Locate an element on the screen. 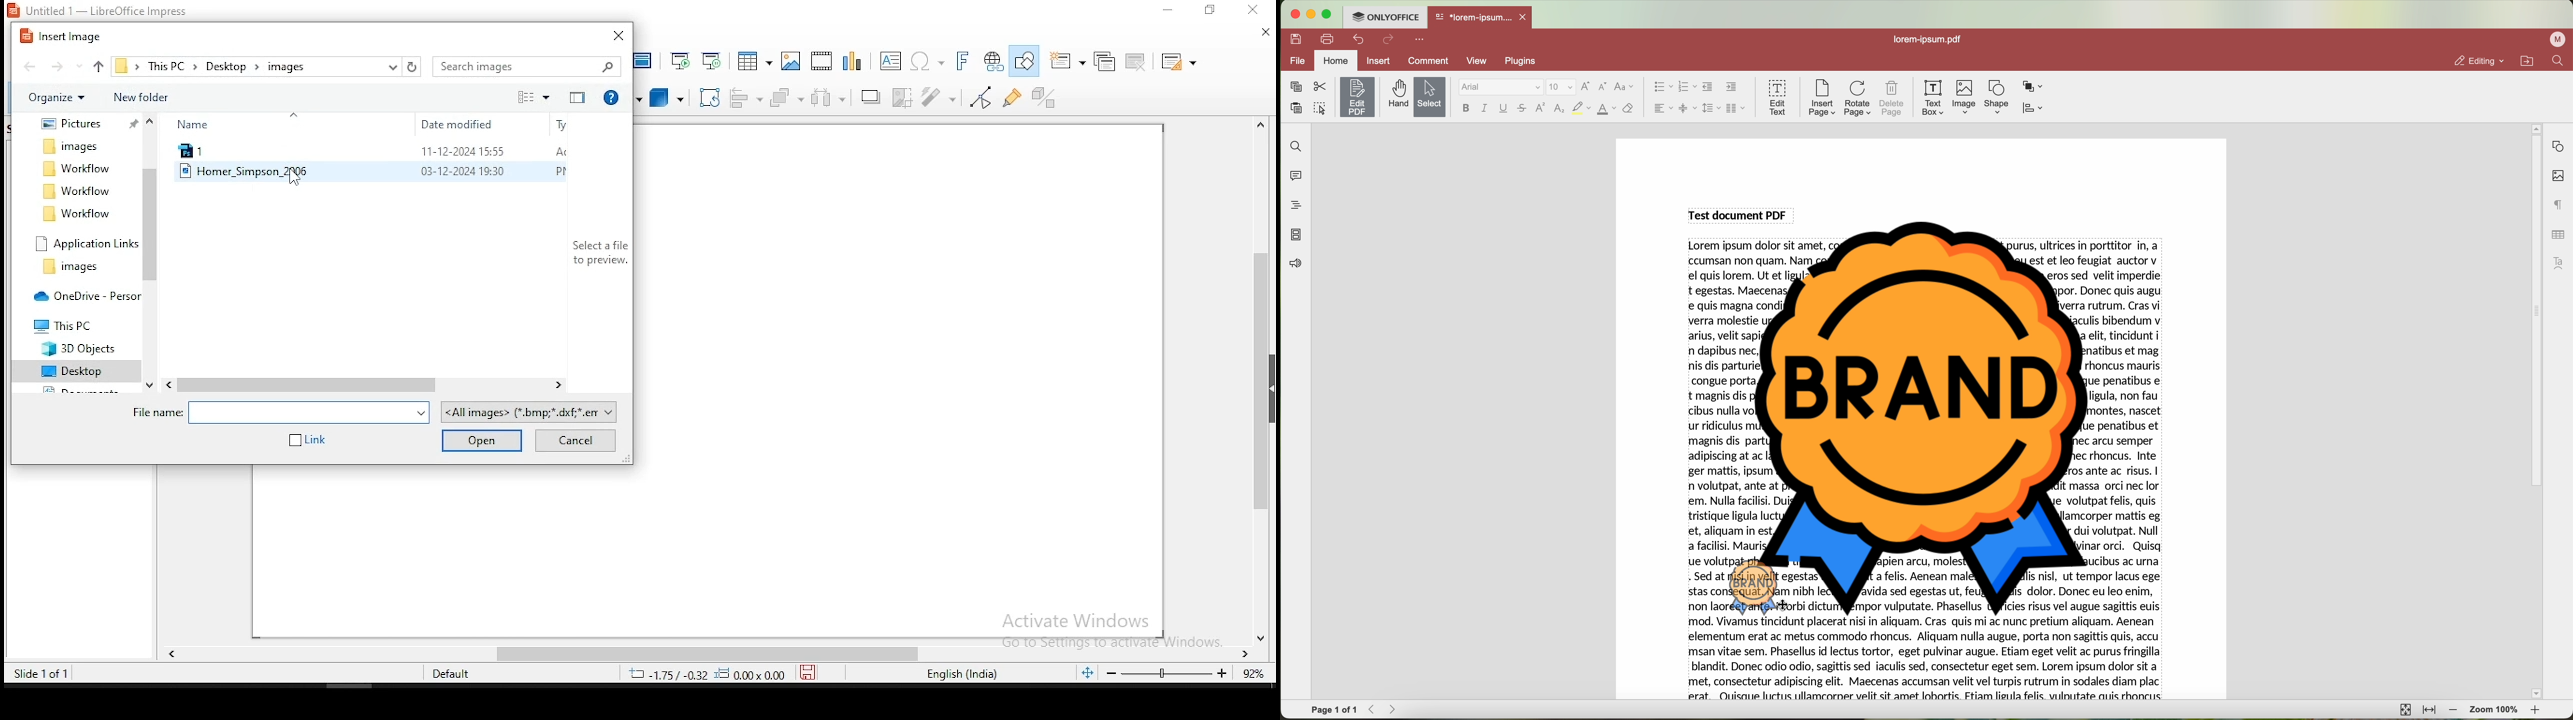 This screenshot has height=728, width=2576. paste is located at coordinates (1296, 109).